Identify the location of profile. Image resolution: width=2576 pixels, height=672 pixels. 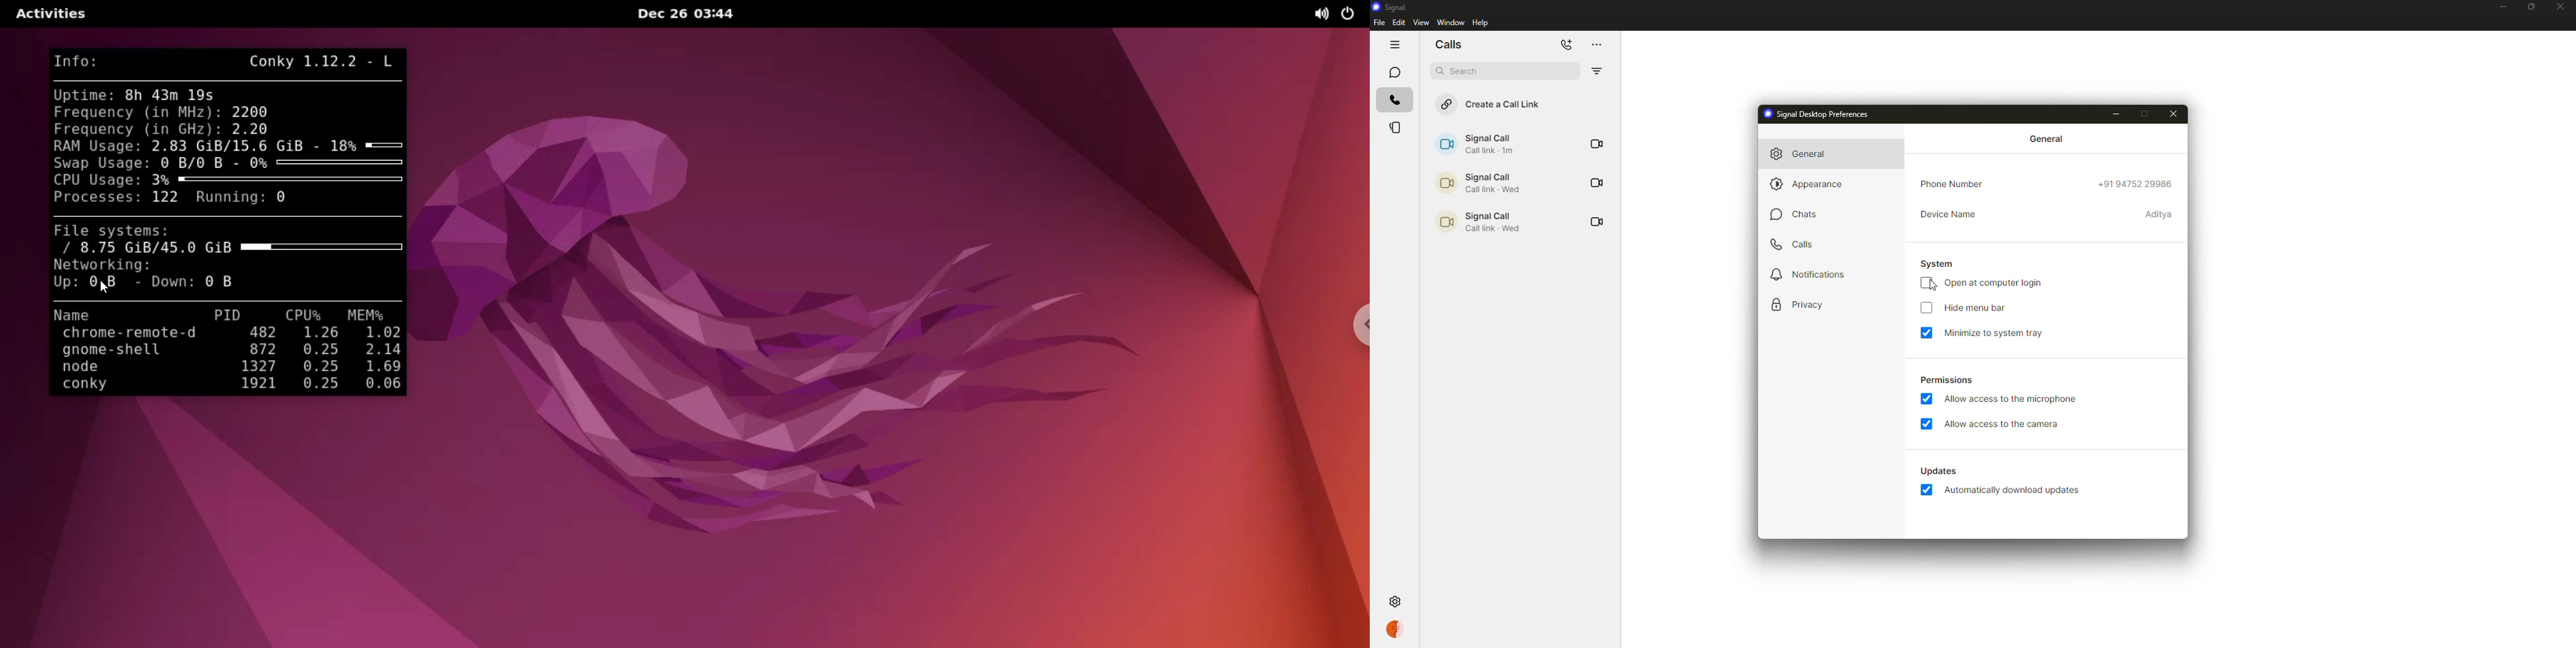
(1395, 630).